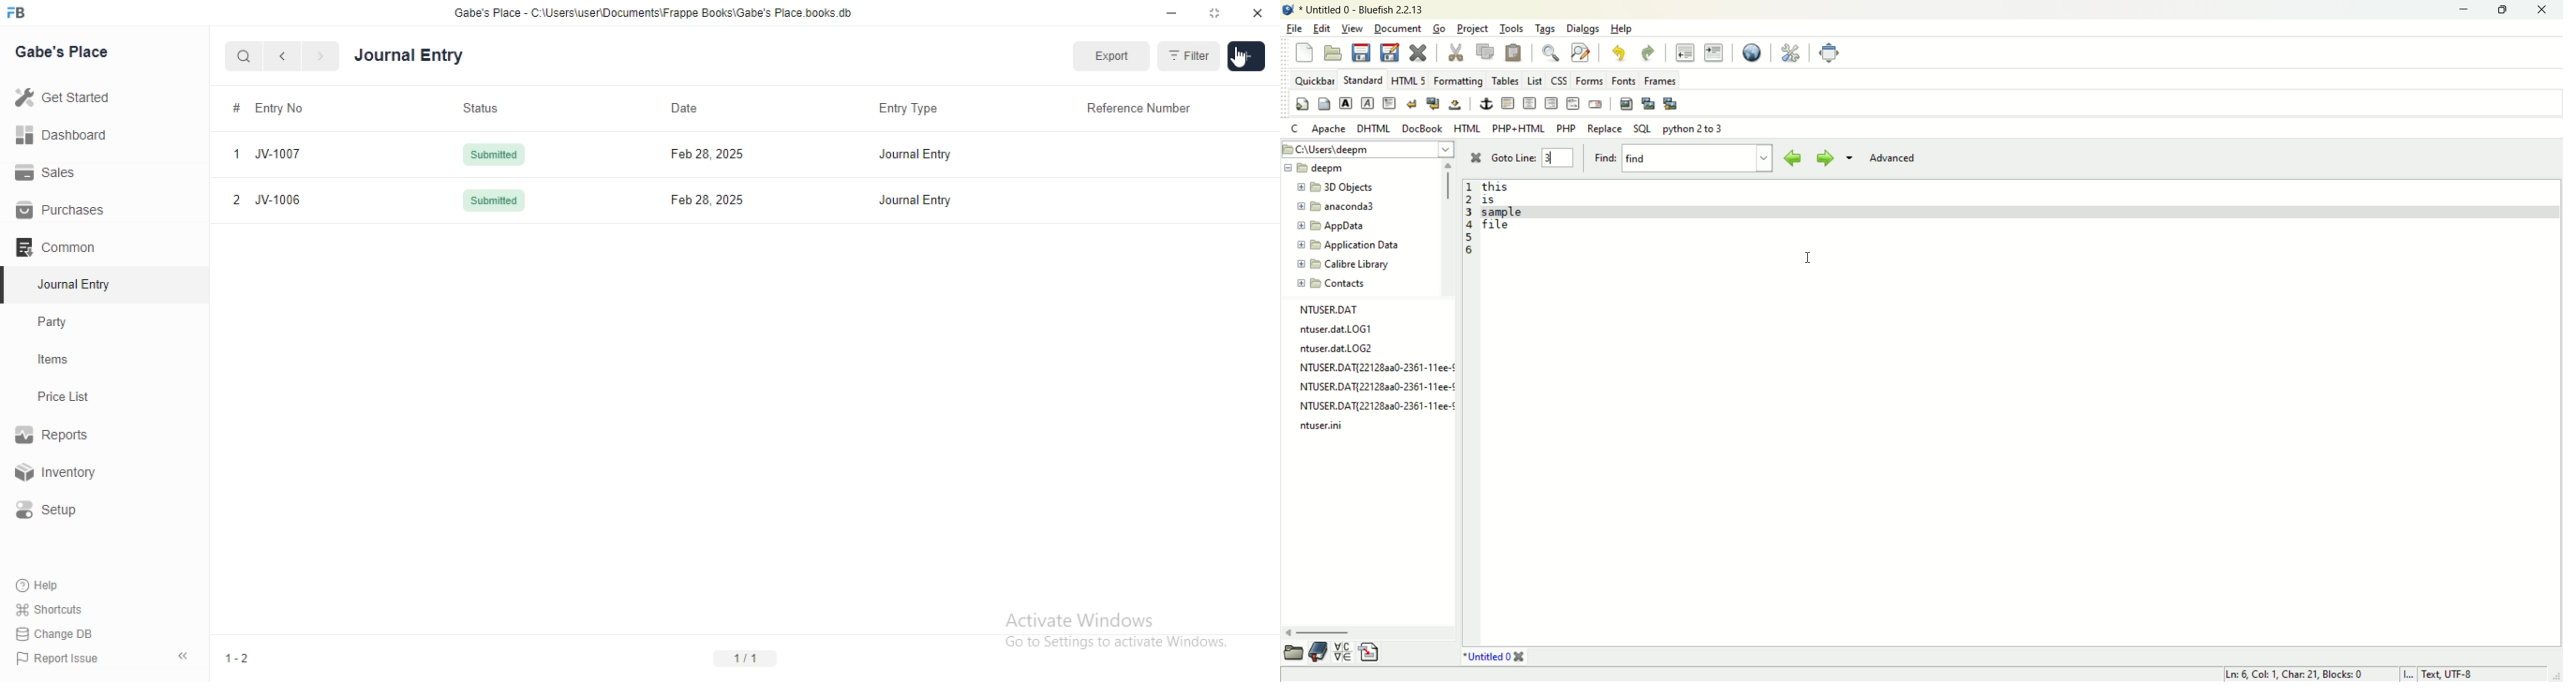 This screenshot has width=2576, height=700. Describe the element at coordinates (697, 199) in the screenshot. I see `Feb 28,2025` at that location.